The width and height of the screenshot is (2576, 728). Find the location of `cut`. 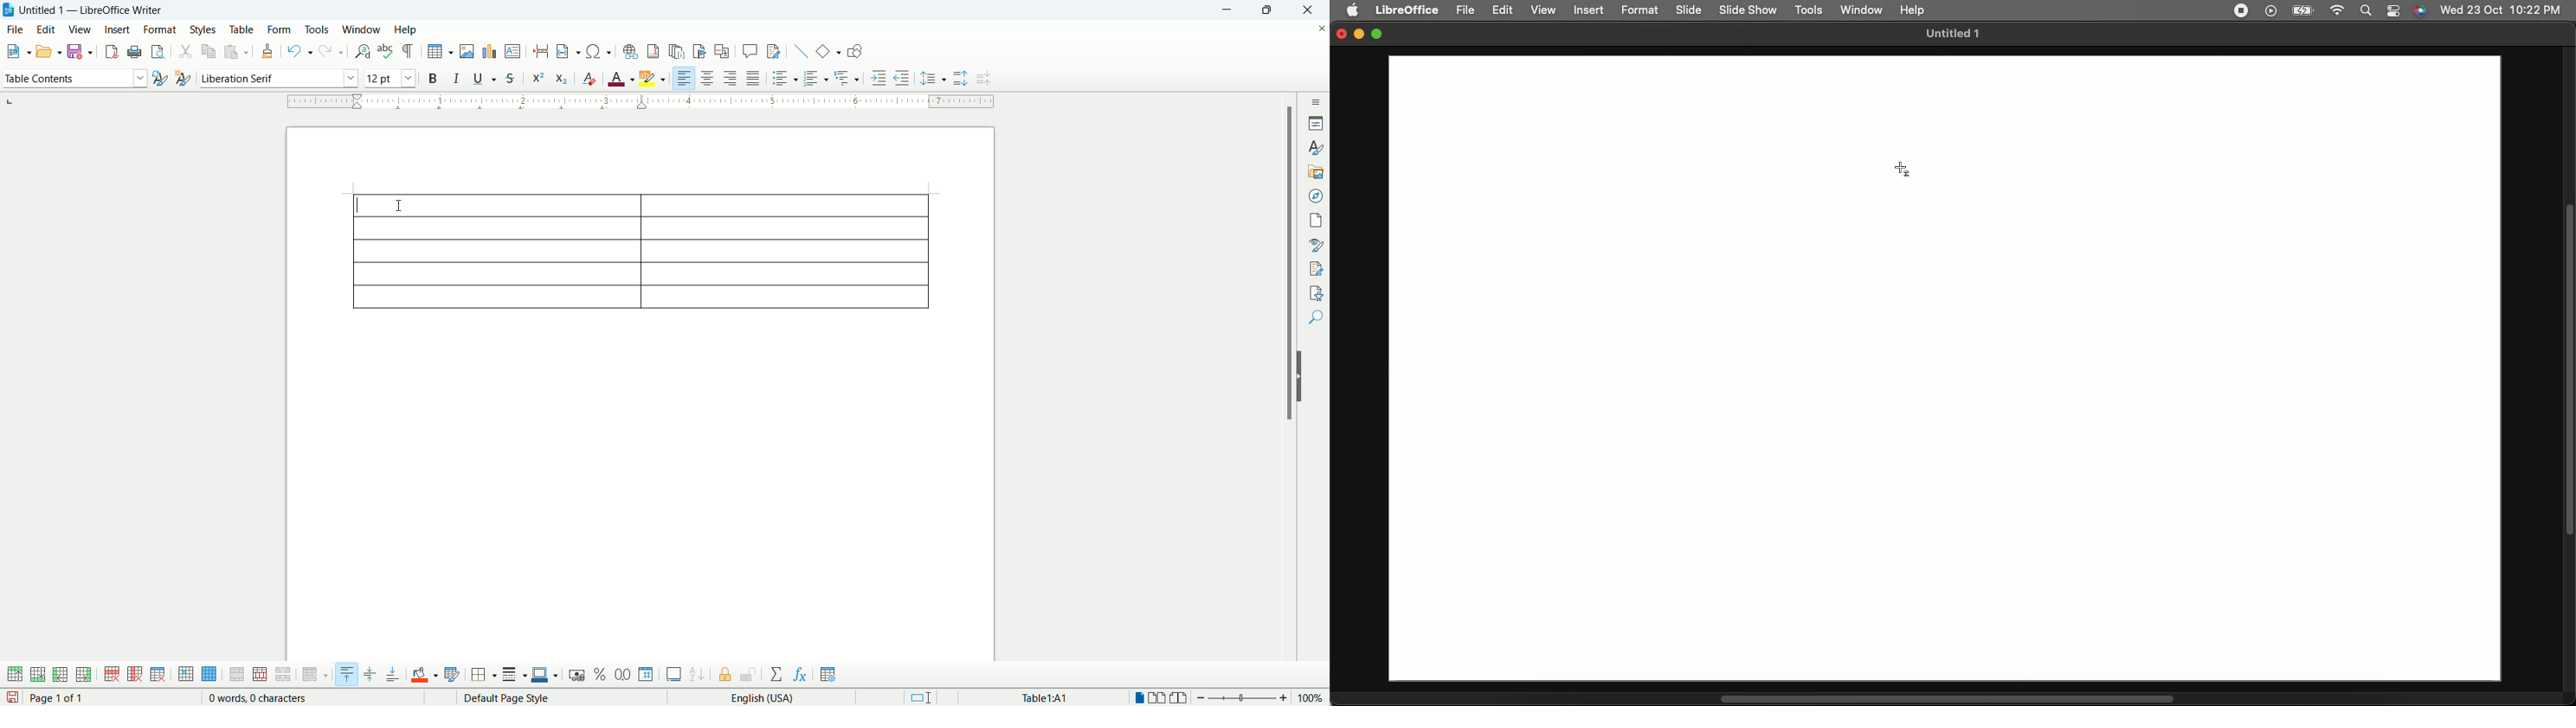

cut is located at coordinates (186, 53).